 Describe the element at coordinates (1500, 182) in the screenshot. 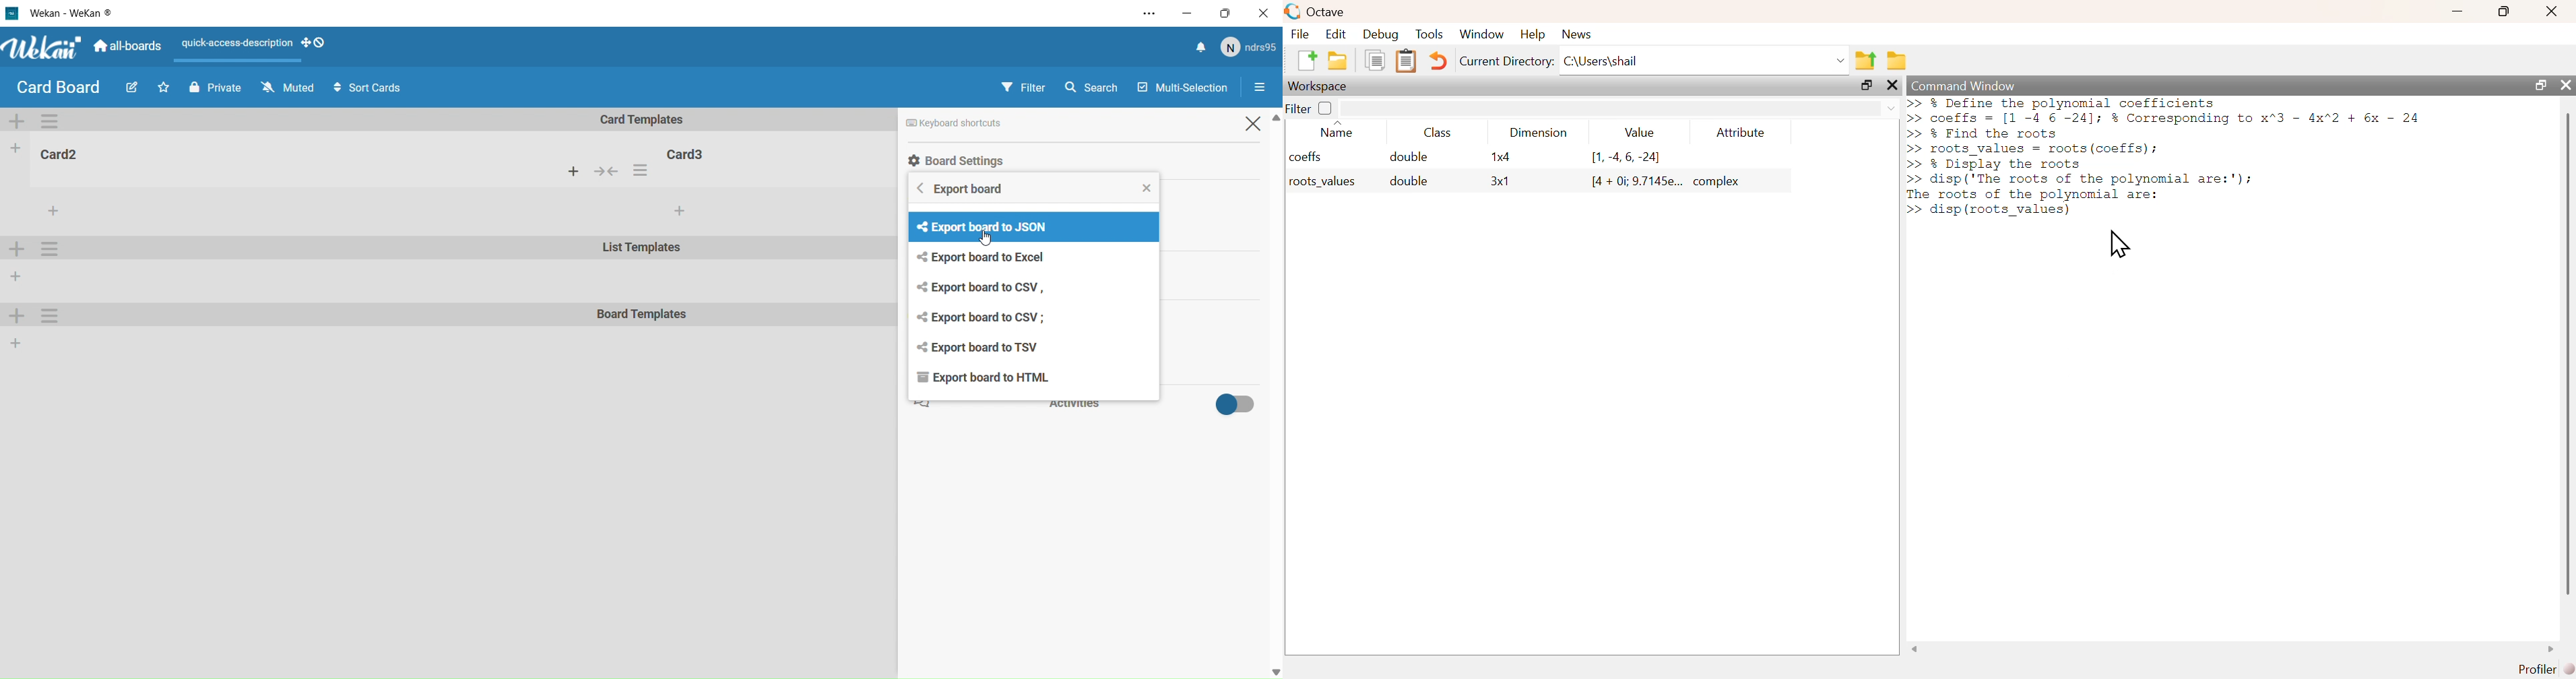

I see `3x1` at that location.